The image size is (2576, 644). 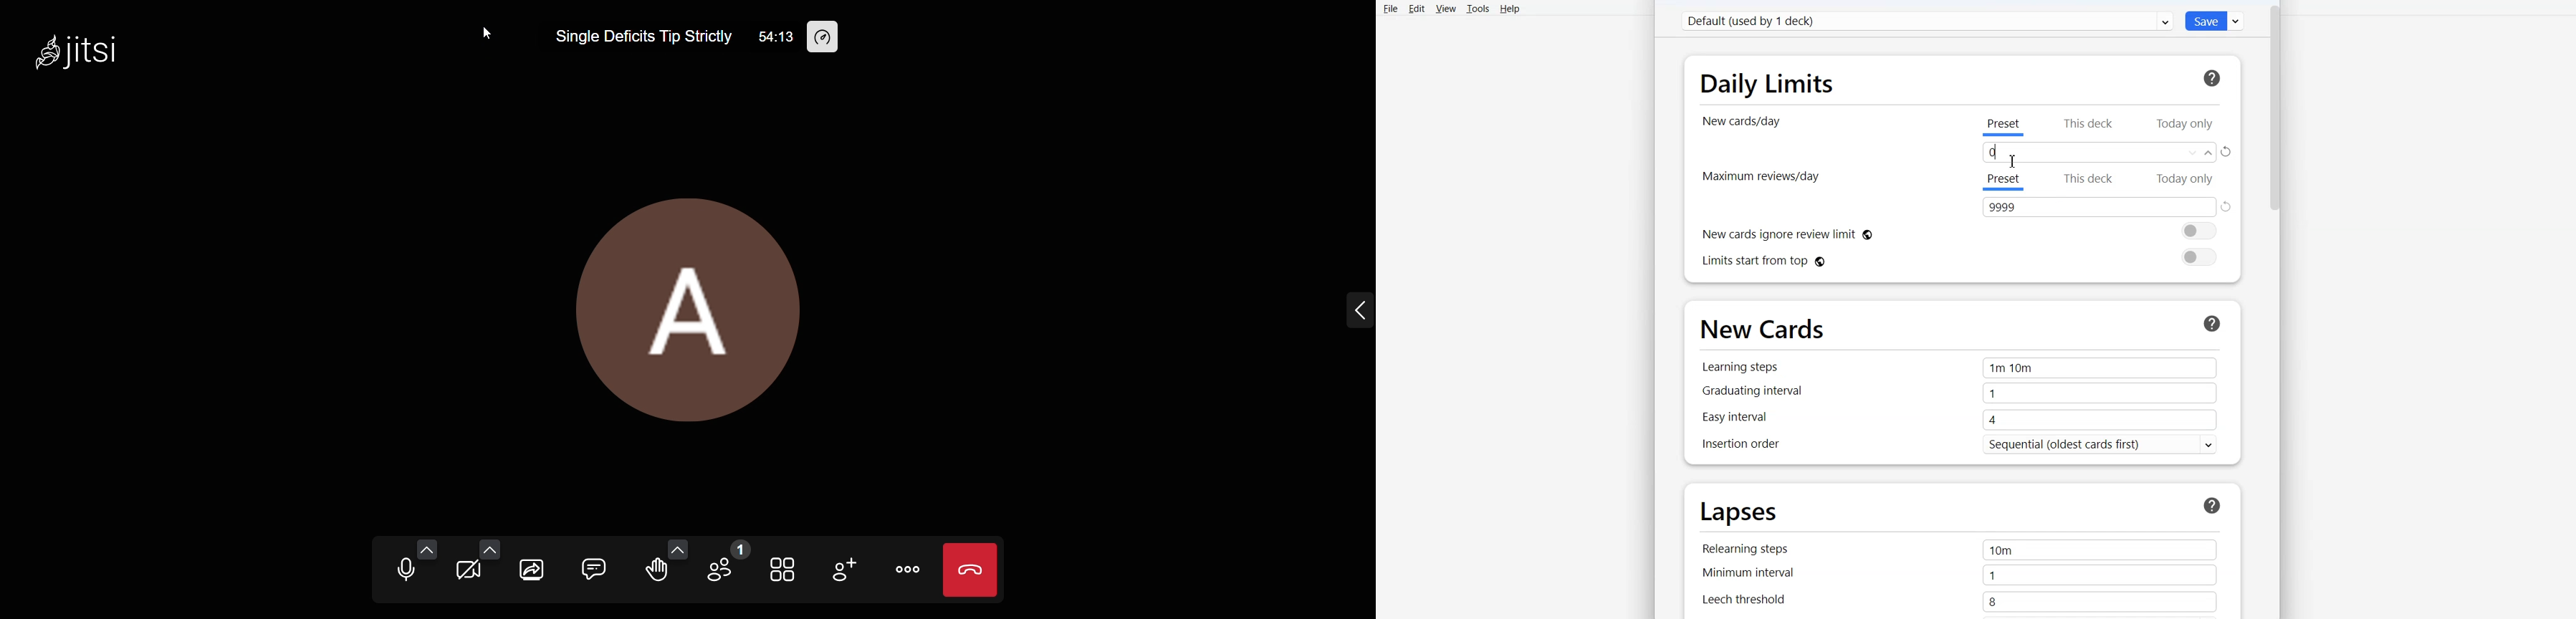 I want to click on Preset, so click(x=2002, y=182).